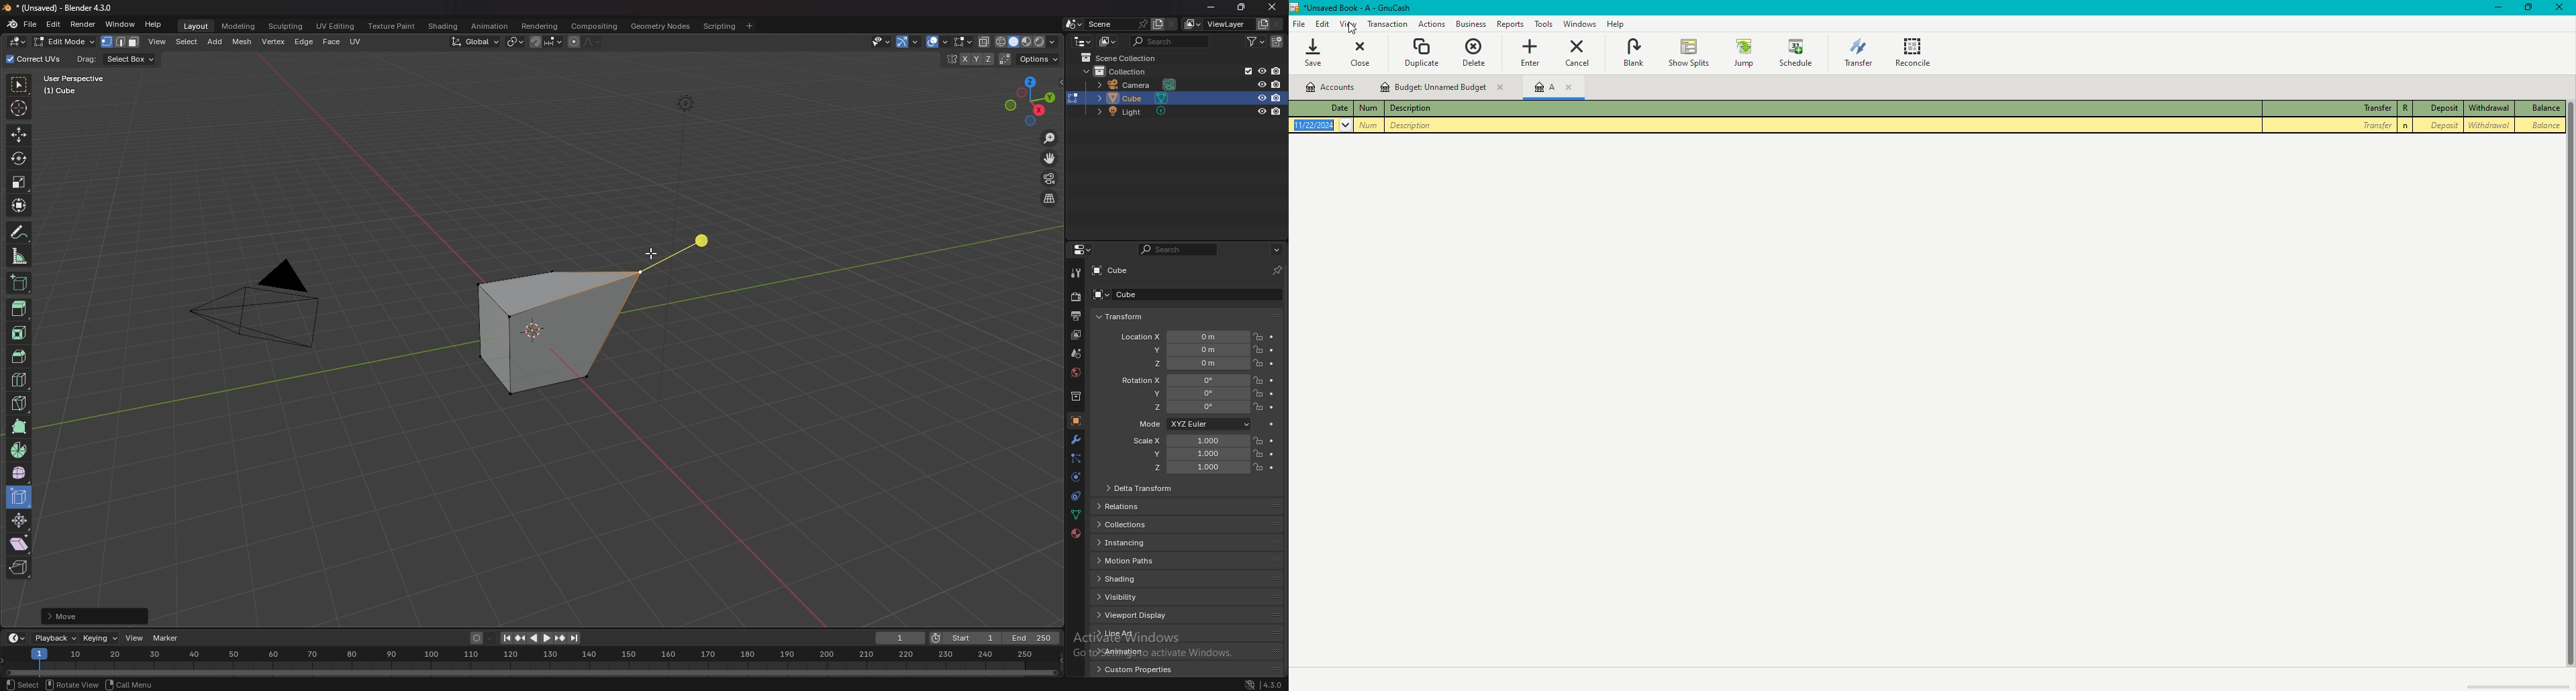 The image size is (2576, 700). I want to click on transform pivot point, so click(515, 42).